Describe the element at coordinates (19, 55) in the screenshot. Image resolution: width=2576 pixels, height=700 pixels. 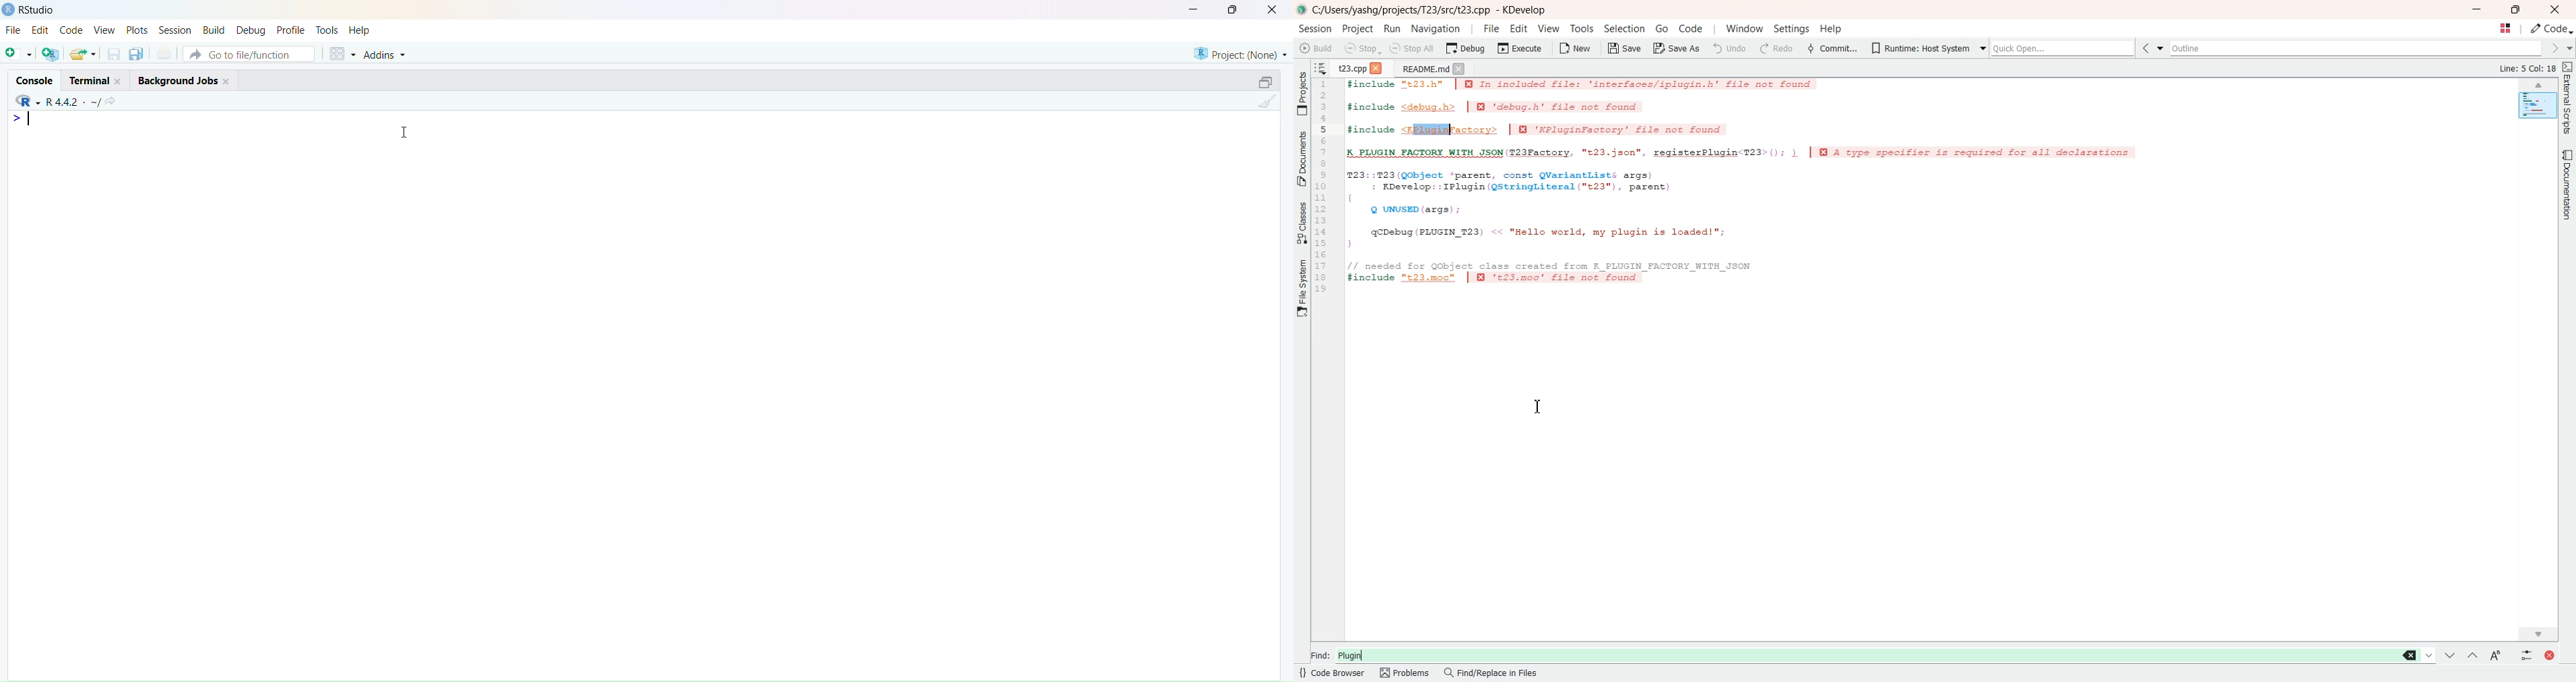
I see `add file as` at that location.